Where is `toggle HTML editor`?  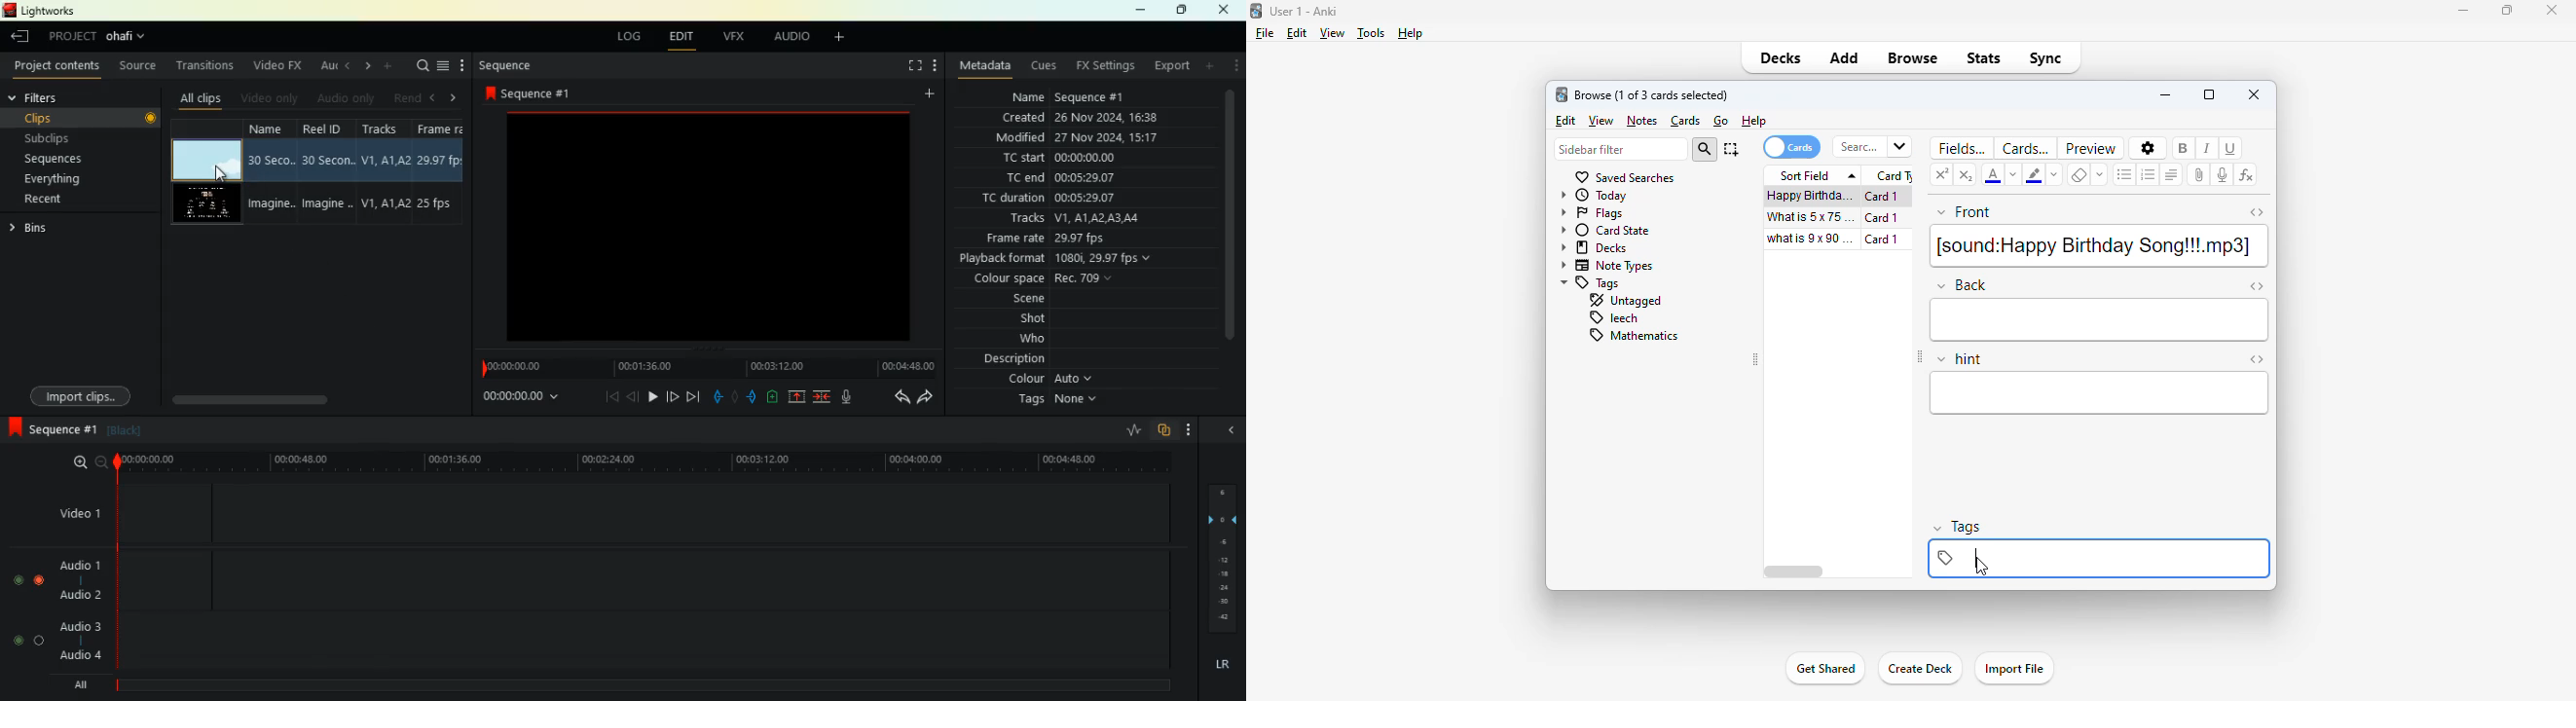
toggle HTML editor is located at coordinates (2256, 359).